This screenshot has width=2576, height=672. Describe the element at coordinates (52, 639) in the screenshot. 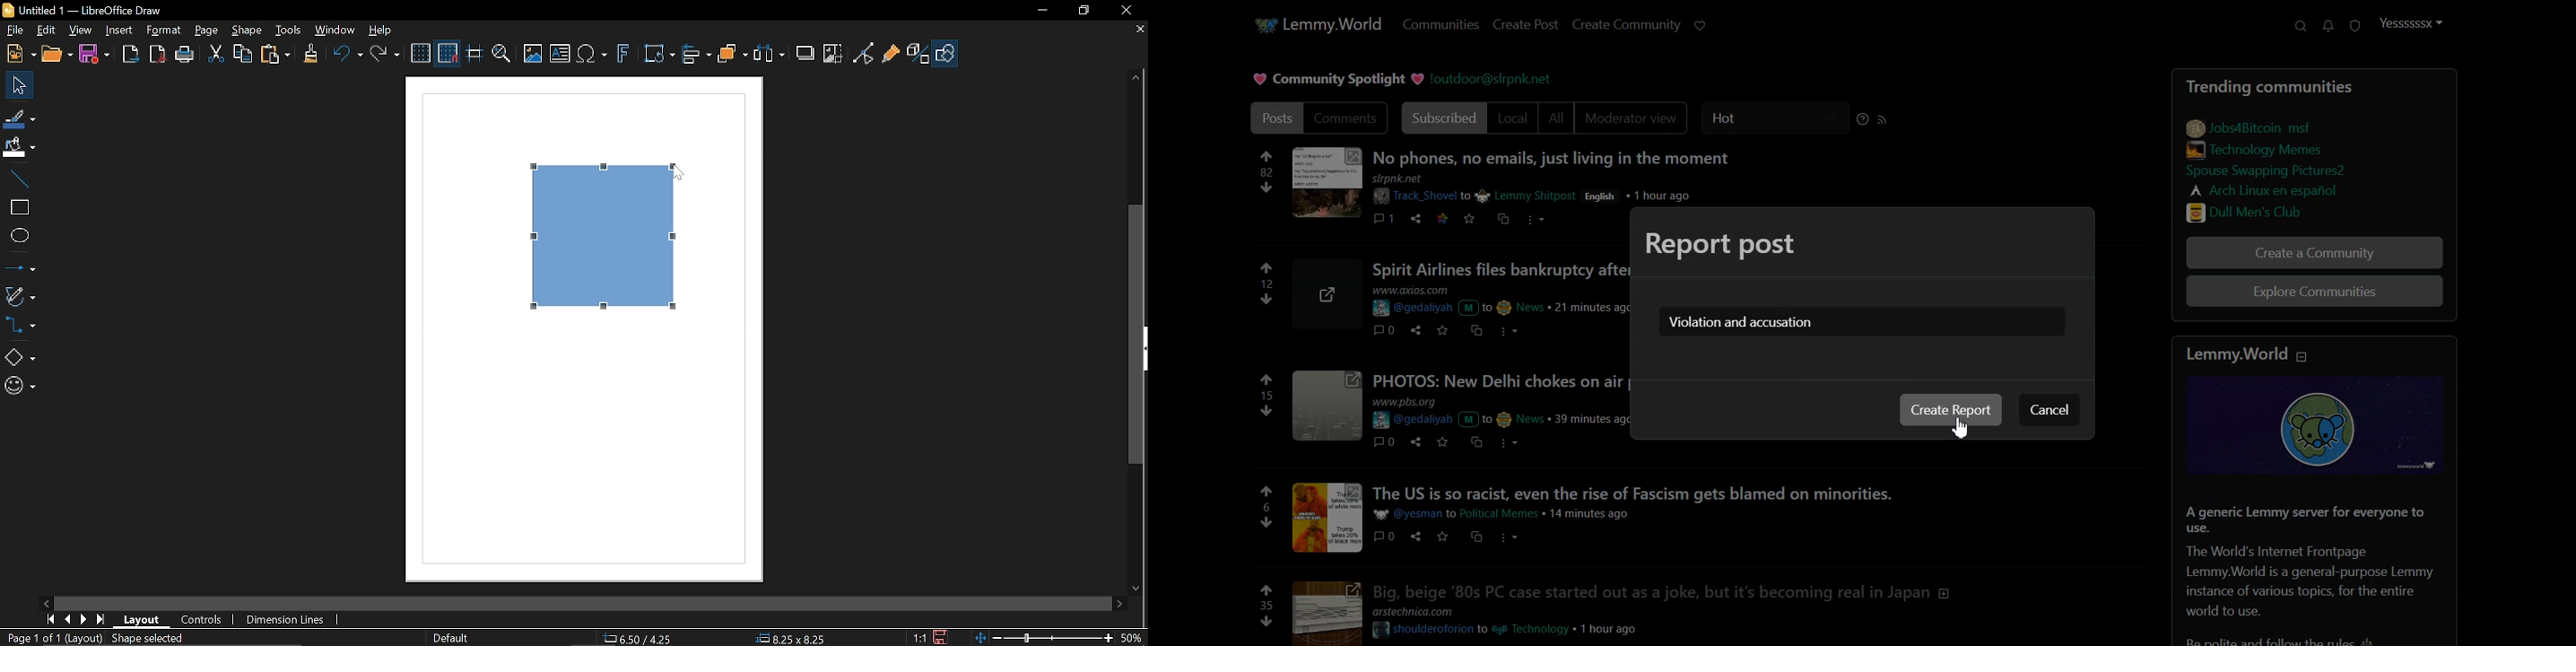

I see `Page 1 of 1 (Layout)` at that location.